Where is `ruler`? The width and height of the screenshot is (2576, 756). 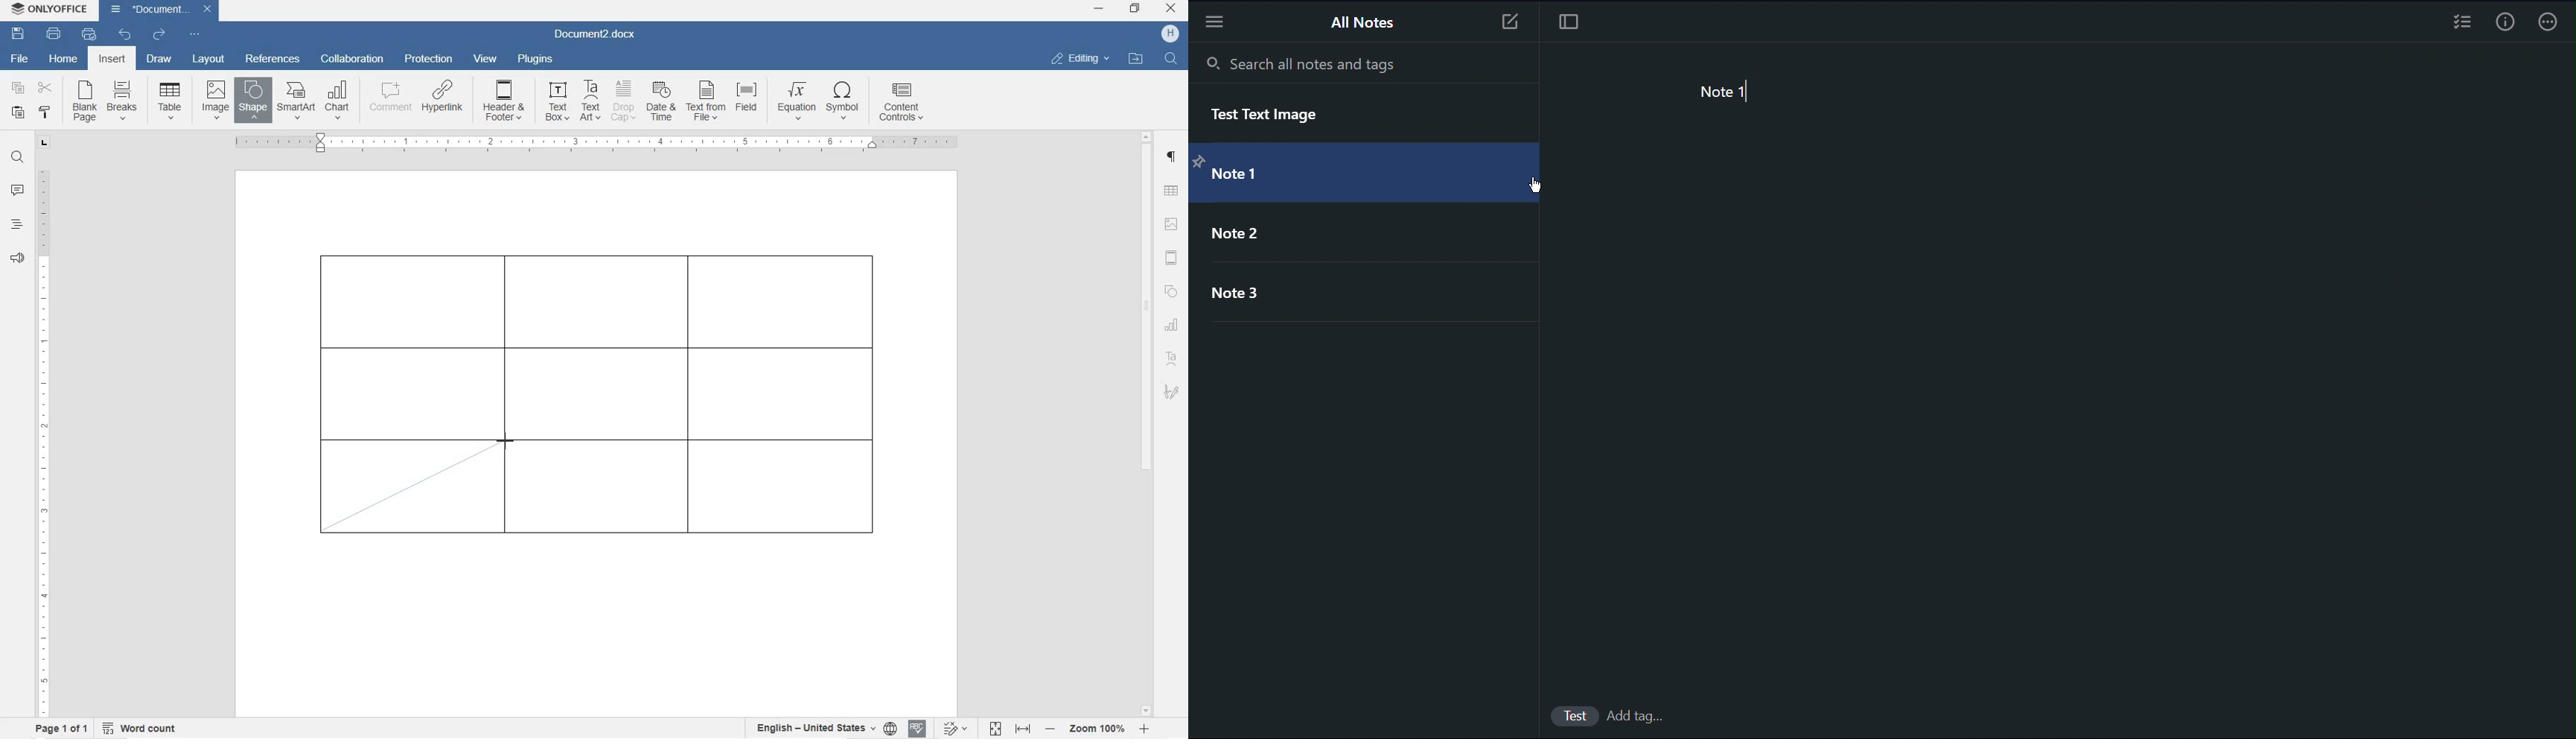 ruler is located at coordinates (640, 144).